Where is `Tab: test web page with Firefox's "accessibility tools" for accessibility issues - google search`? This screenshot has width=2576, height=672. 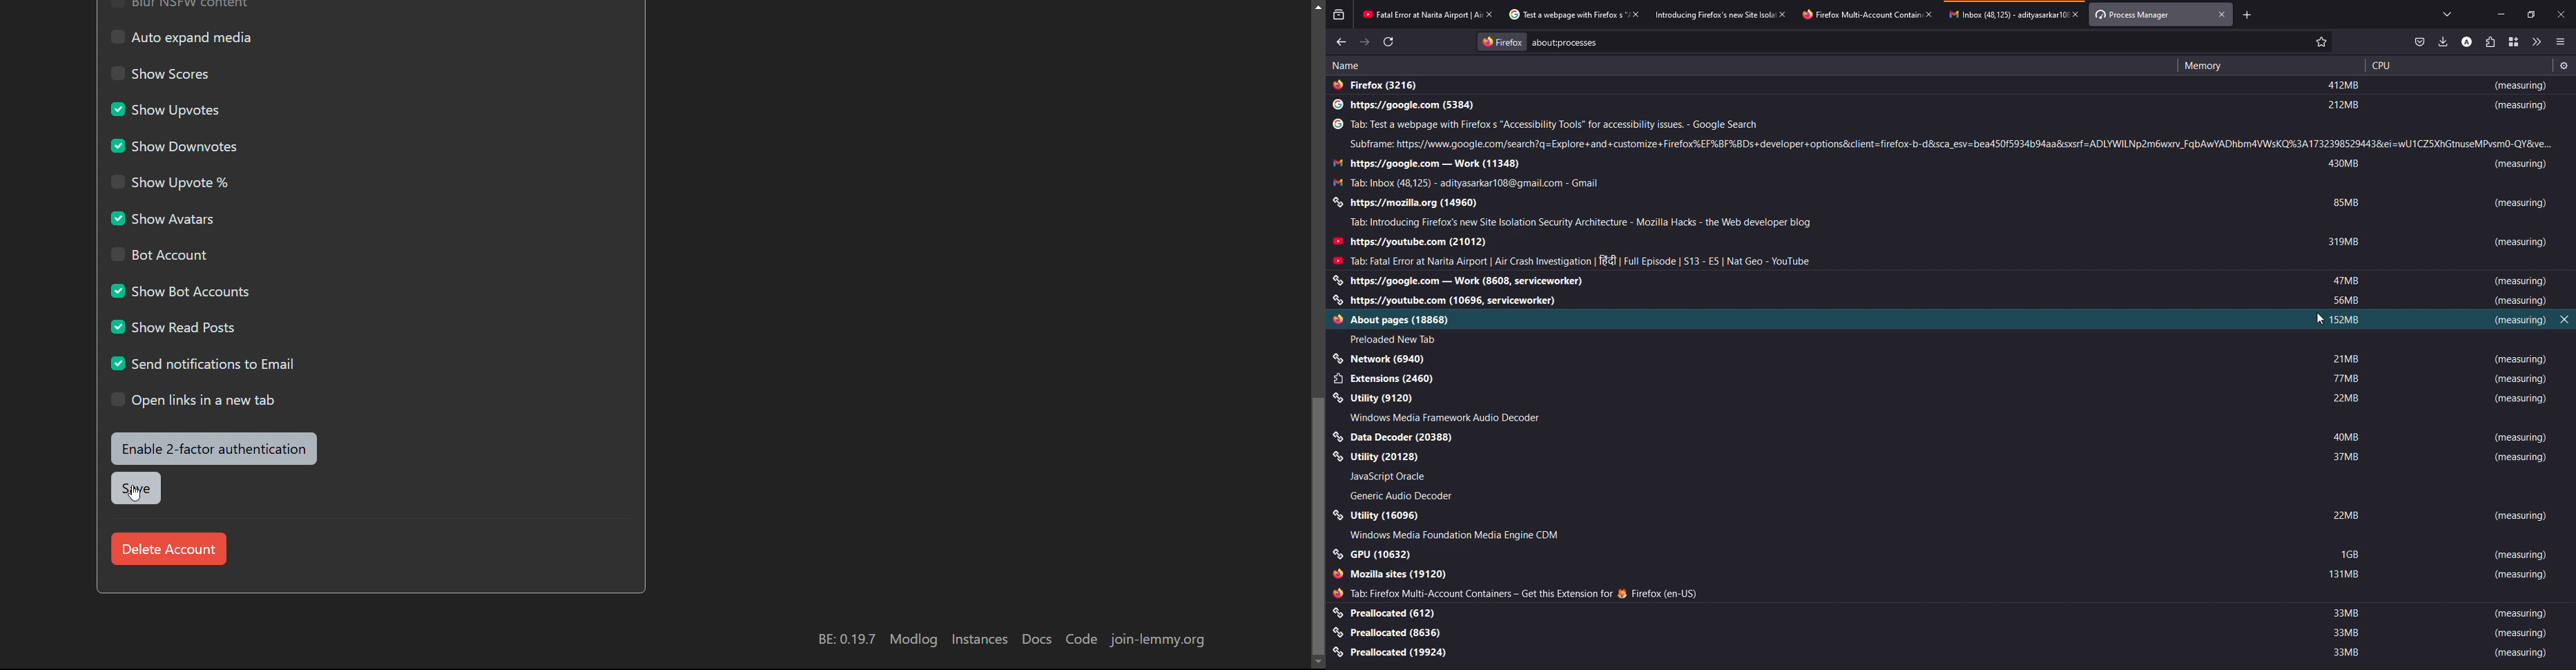 Tab: test web page with Firefox's "accessibility tools" for accessibility issues - google search is located at coordinates (1546, 126).